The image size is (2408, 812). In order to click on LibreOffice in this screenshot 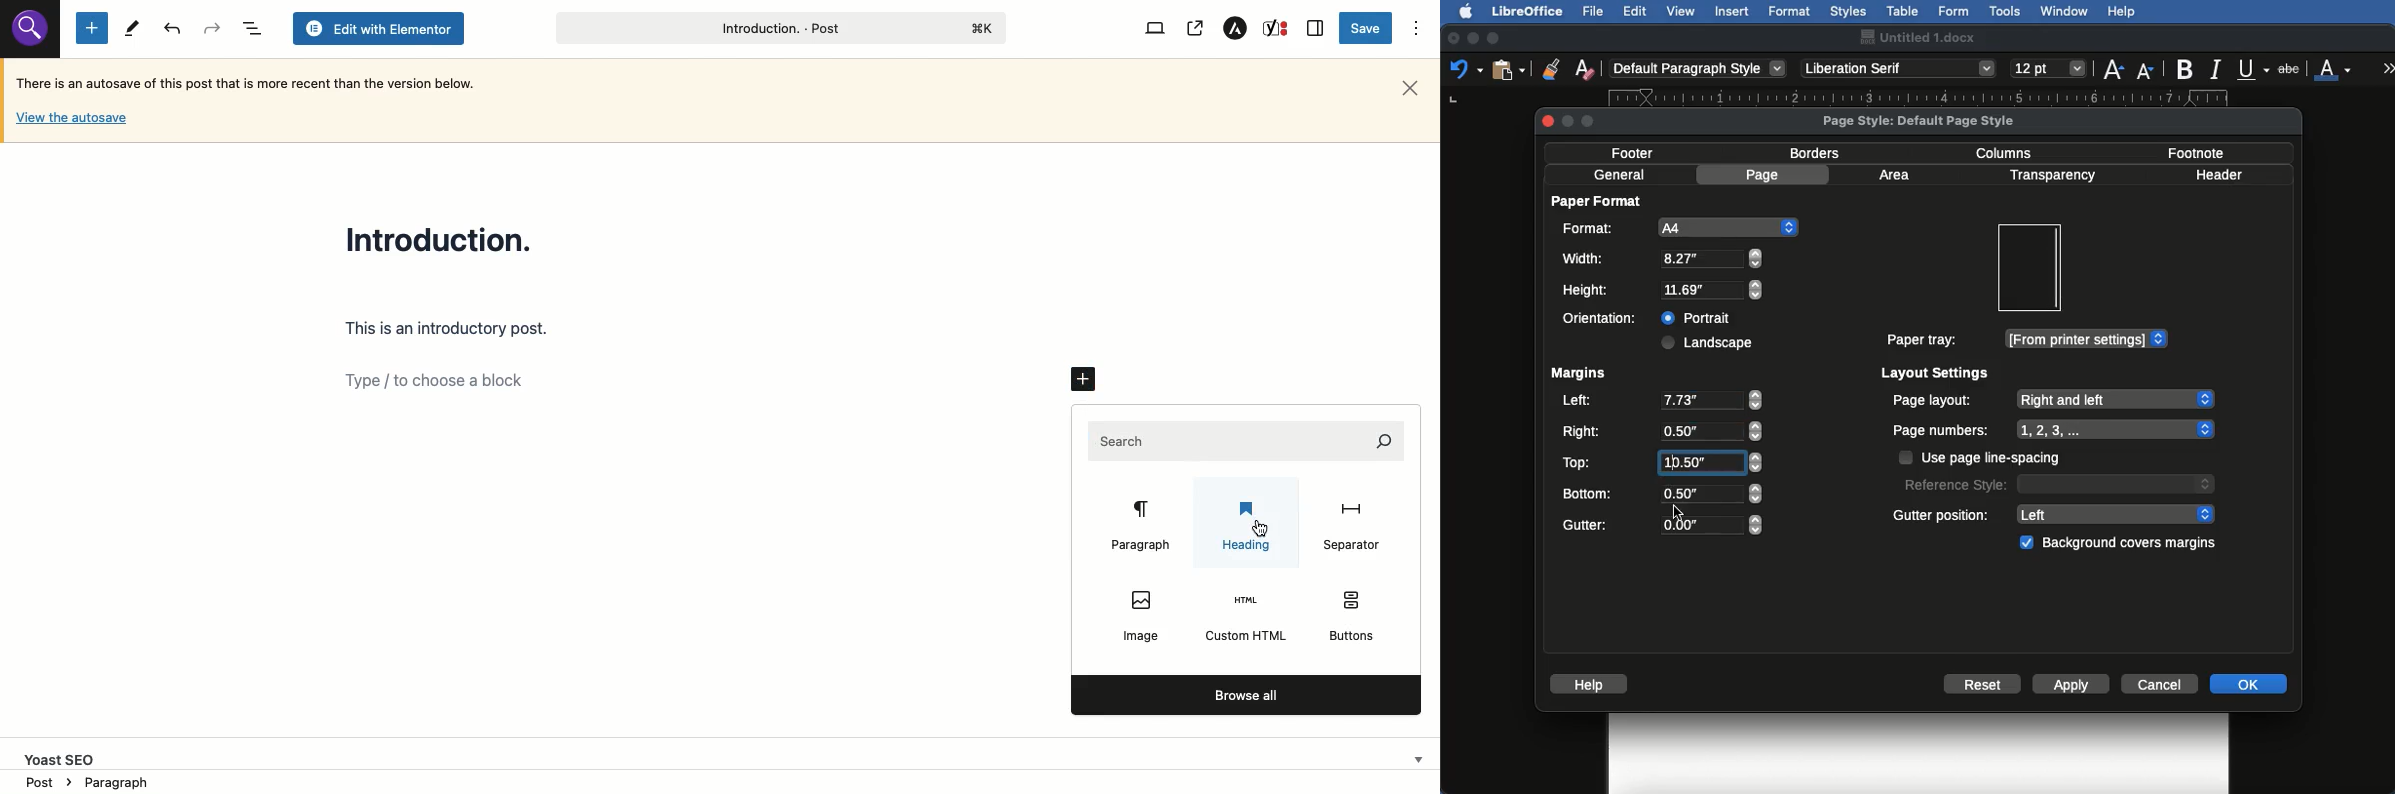, I will do `click(1527, 11)`.